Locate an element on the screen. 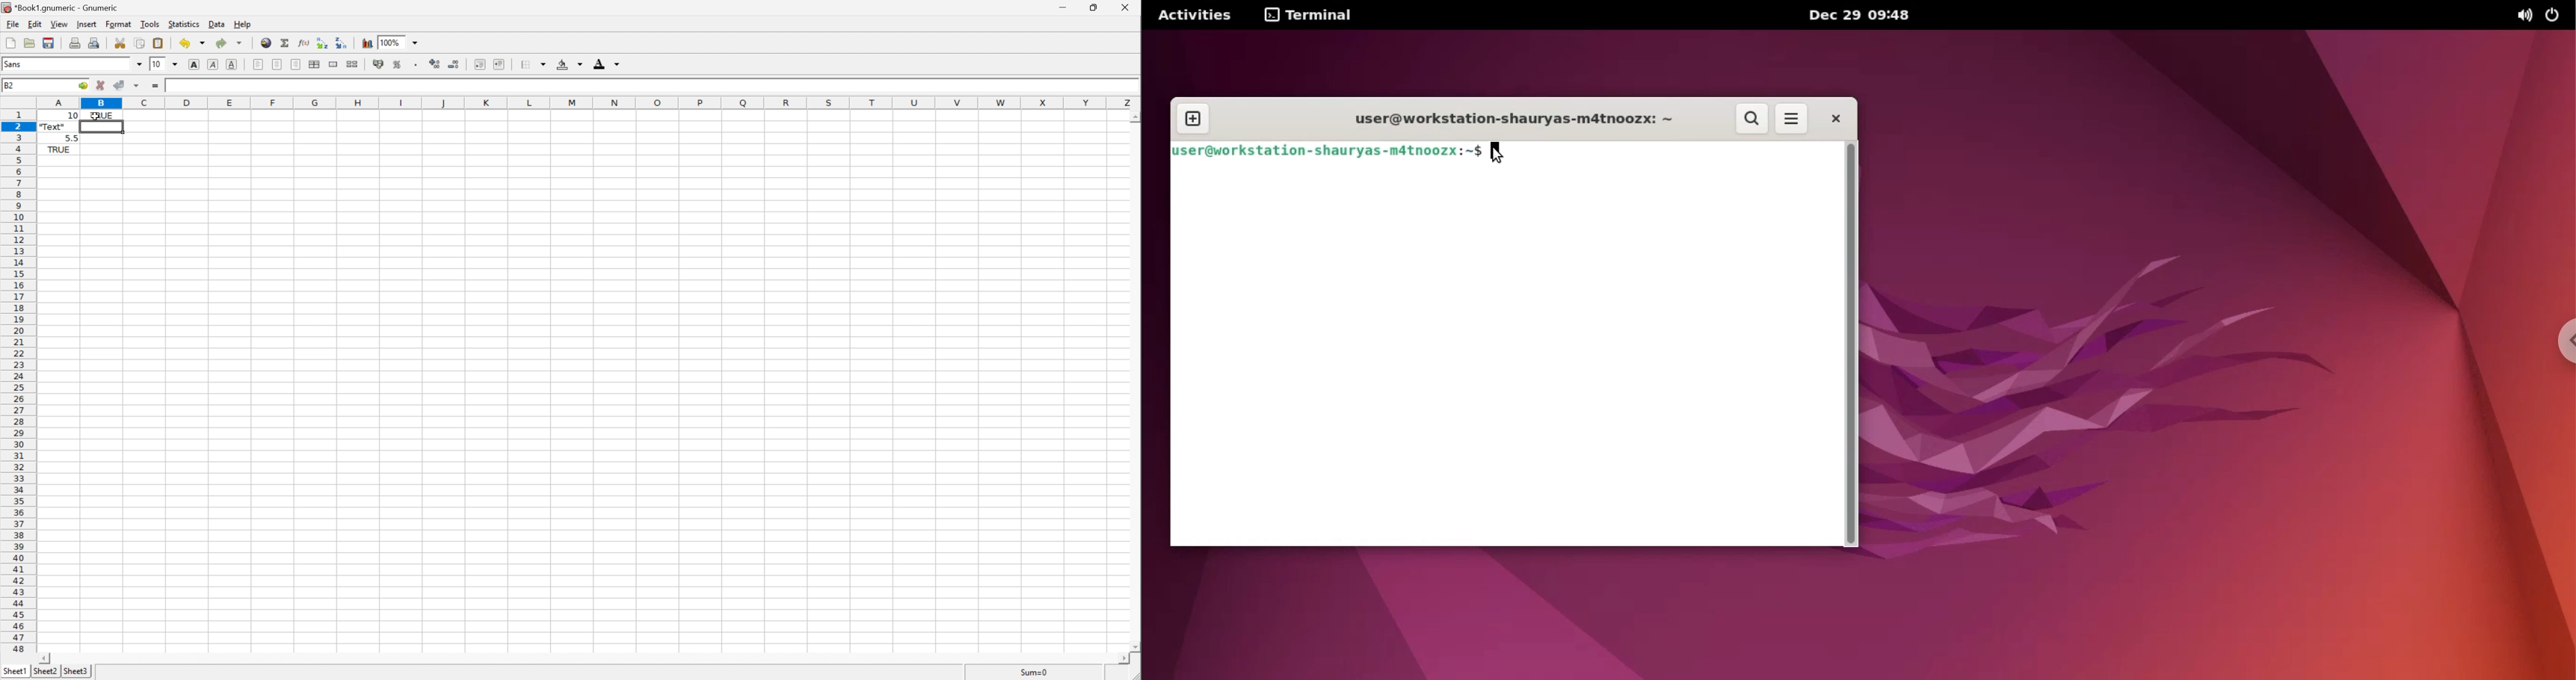 Image resolution: width=2576 pixels, height=700 pixels. TRUE is located at coordinates (101, 115).